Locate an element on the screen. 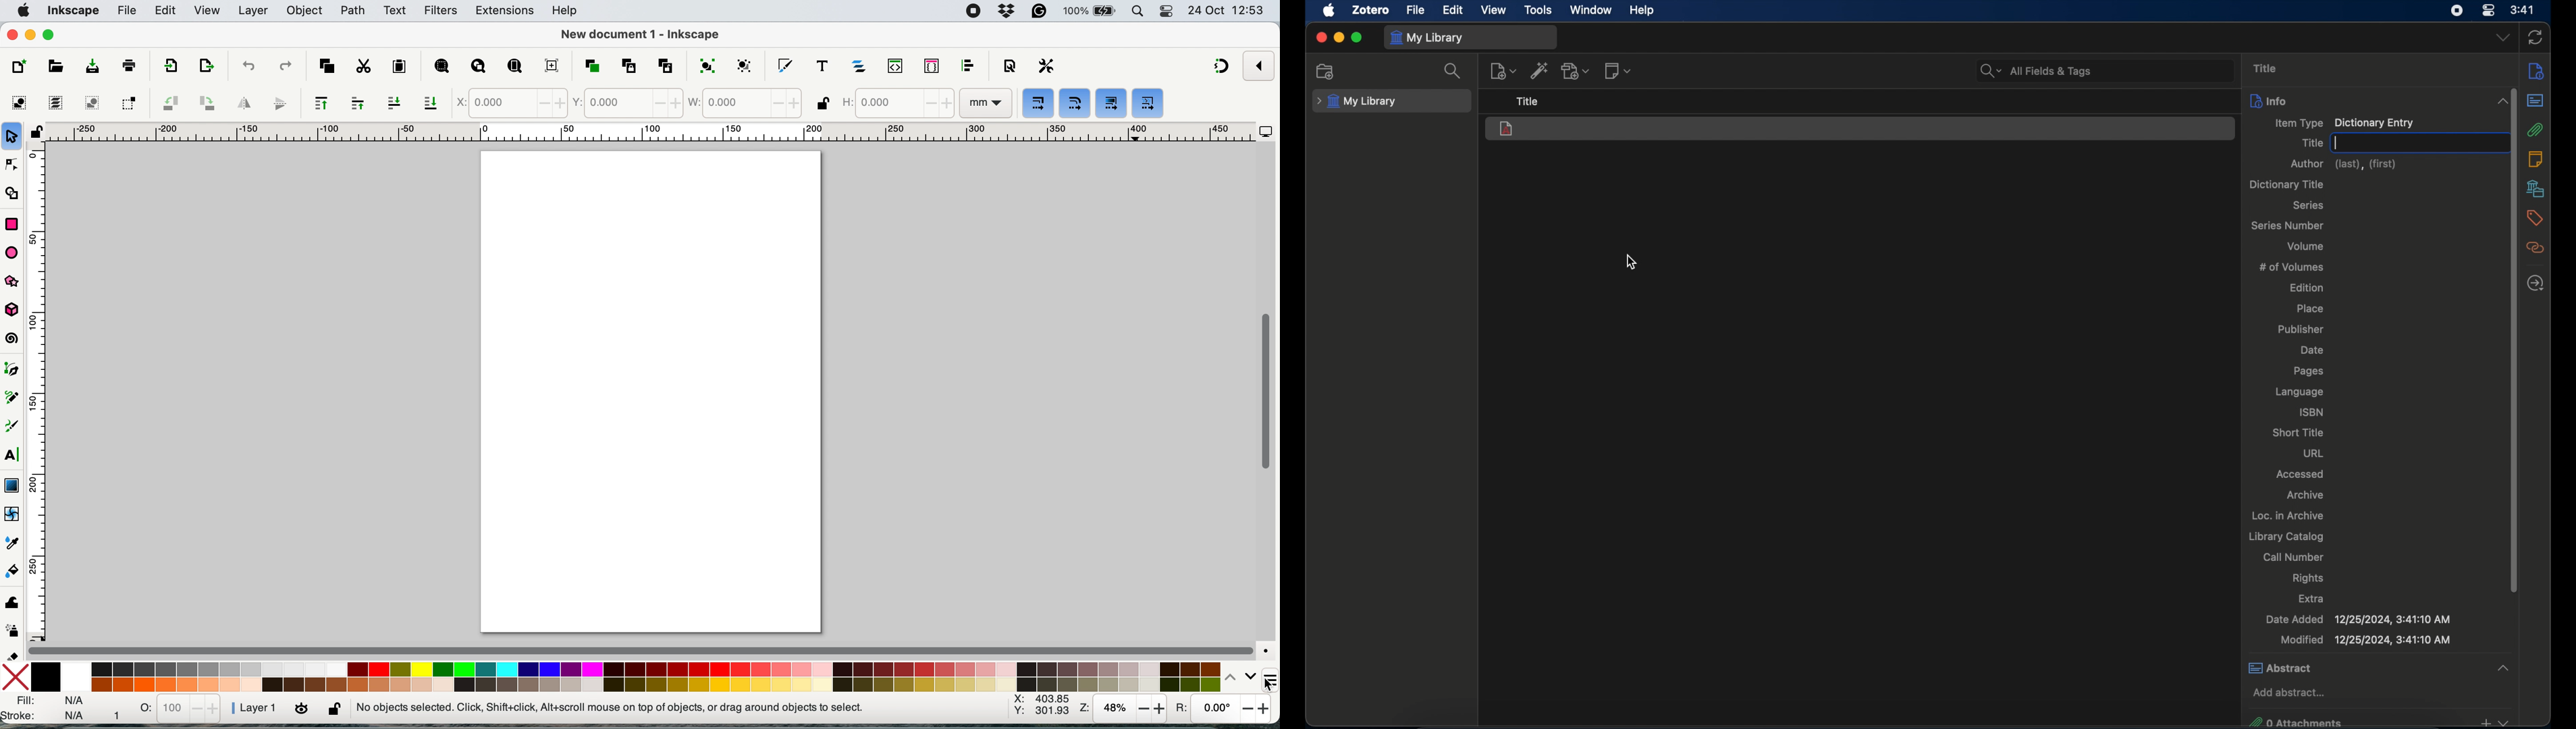 The image size is (2576, 756). rotations is located at coordinates (1221, 706).